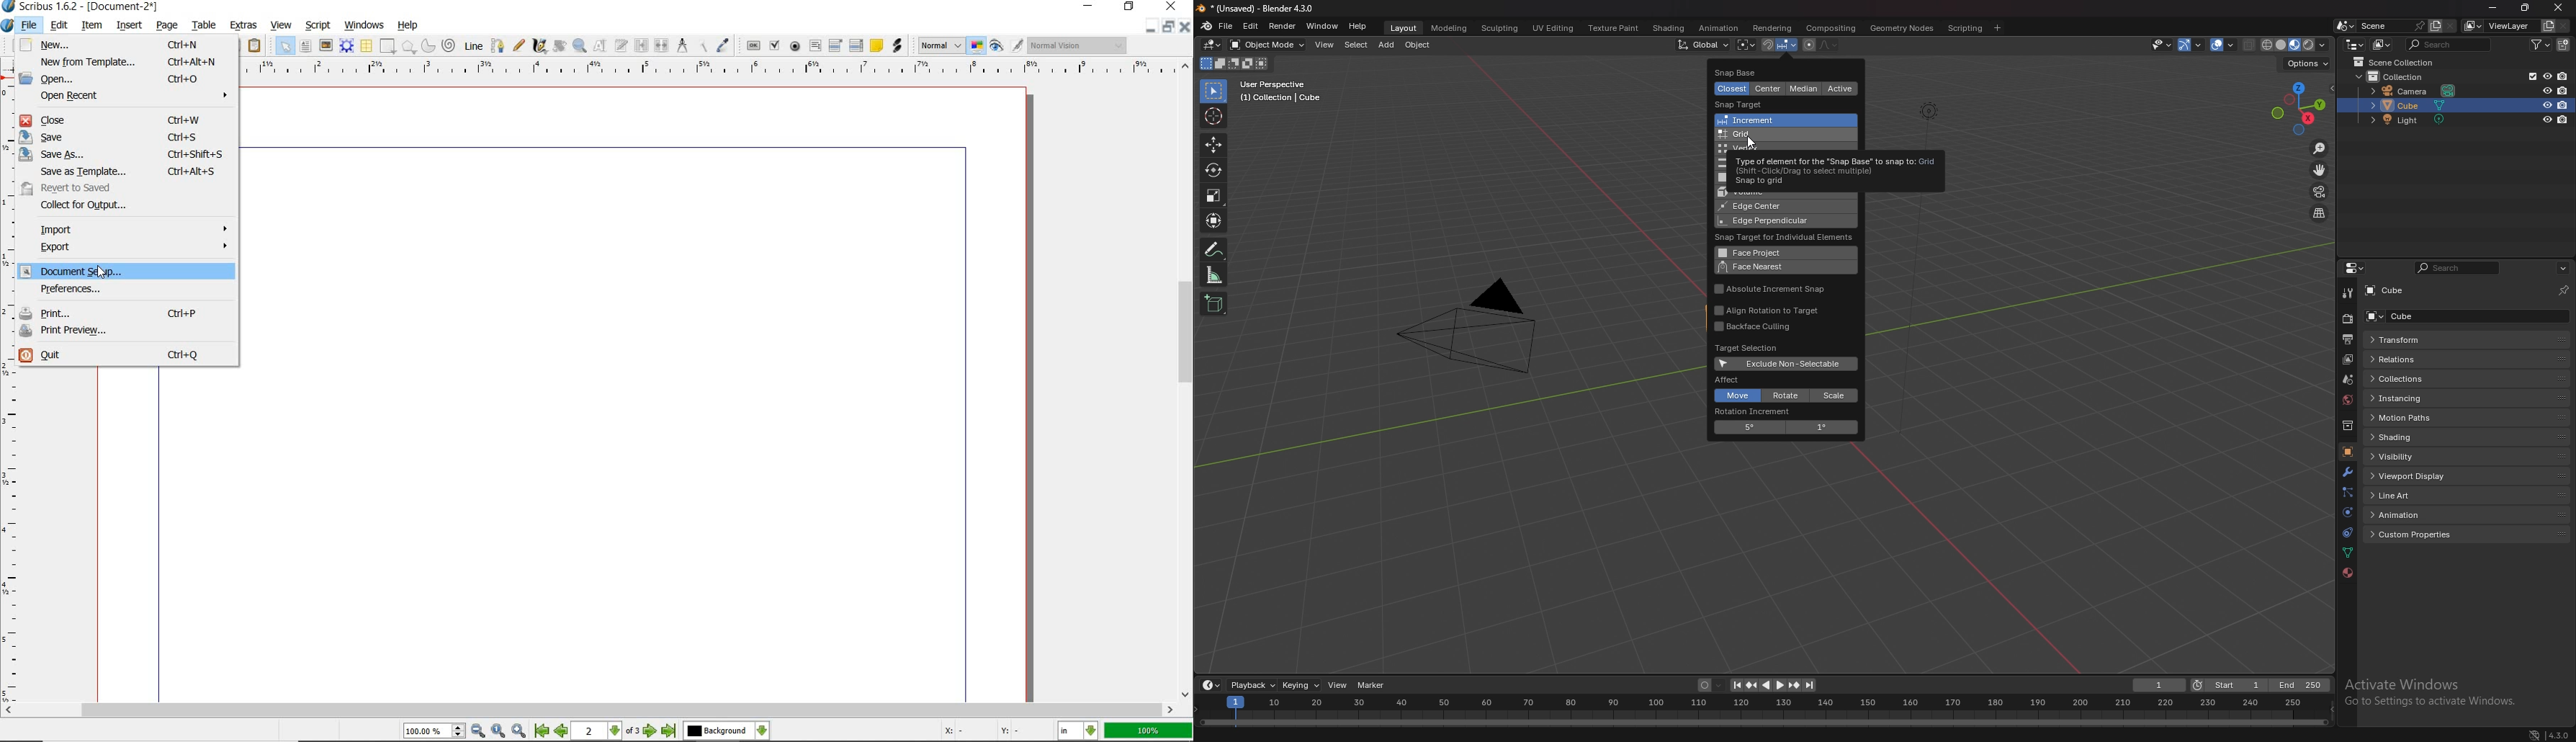 The image size is (2576, 756). I want to click on move, so click(1213, 145).